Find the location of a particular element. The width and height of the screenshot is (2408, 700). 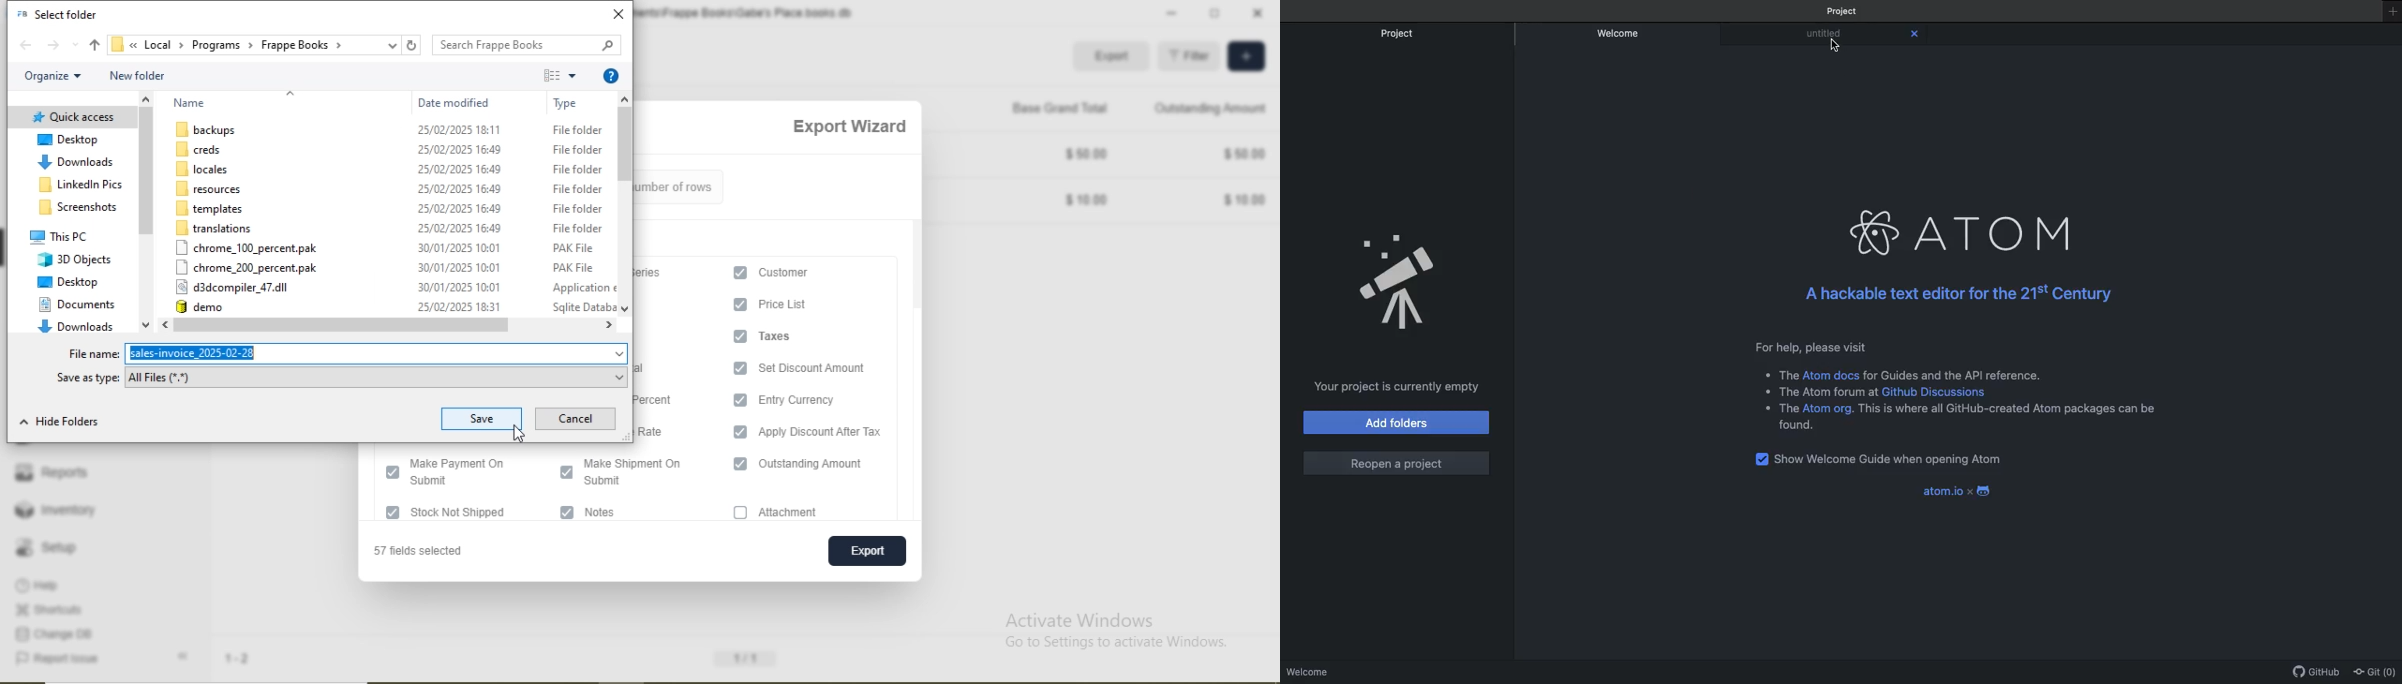

checkbox is located at coordinates (741, 271).